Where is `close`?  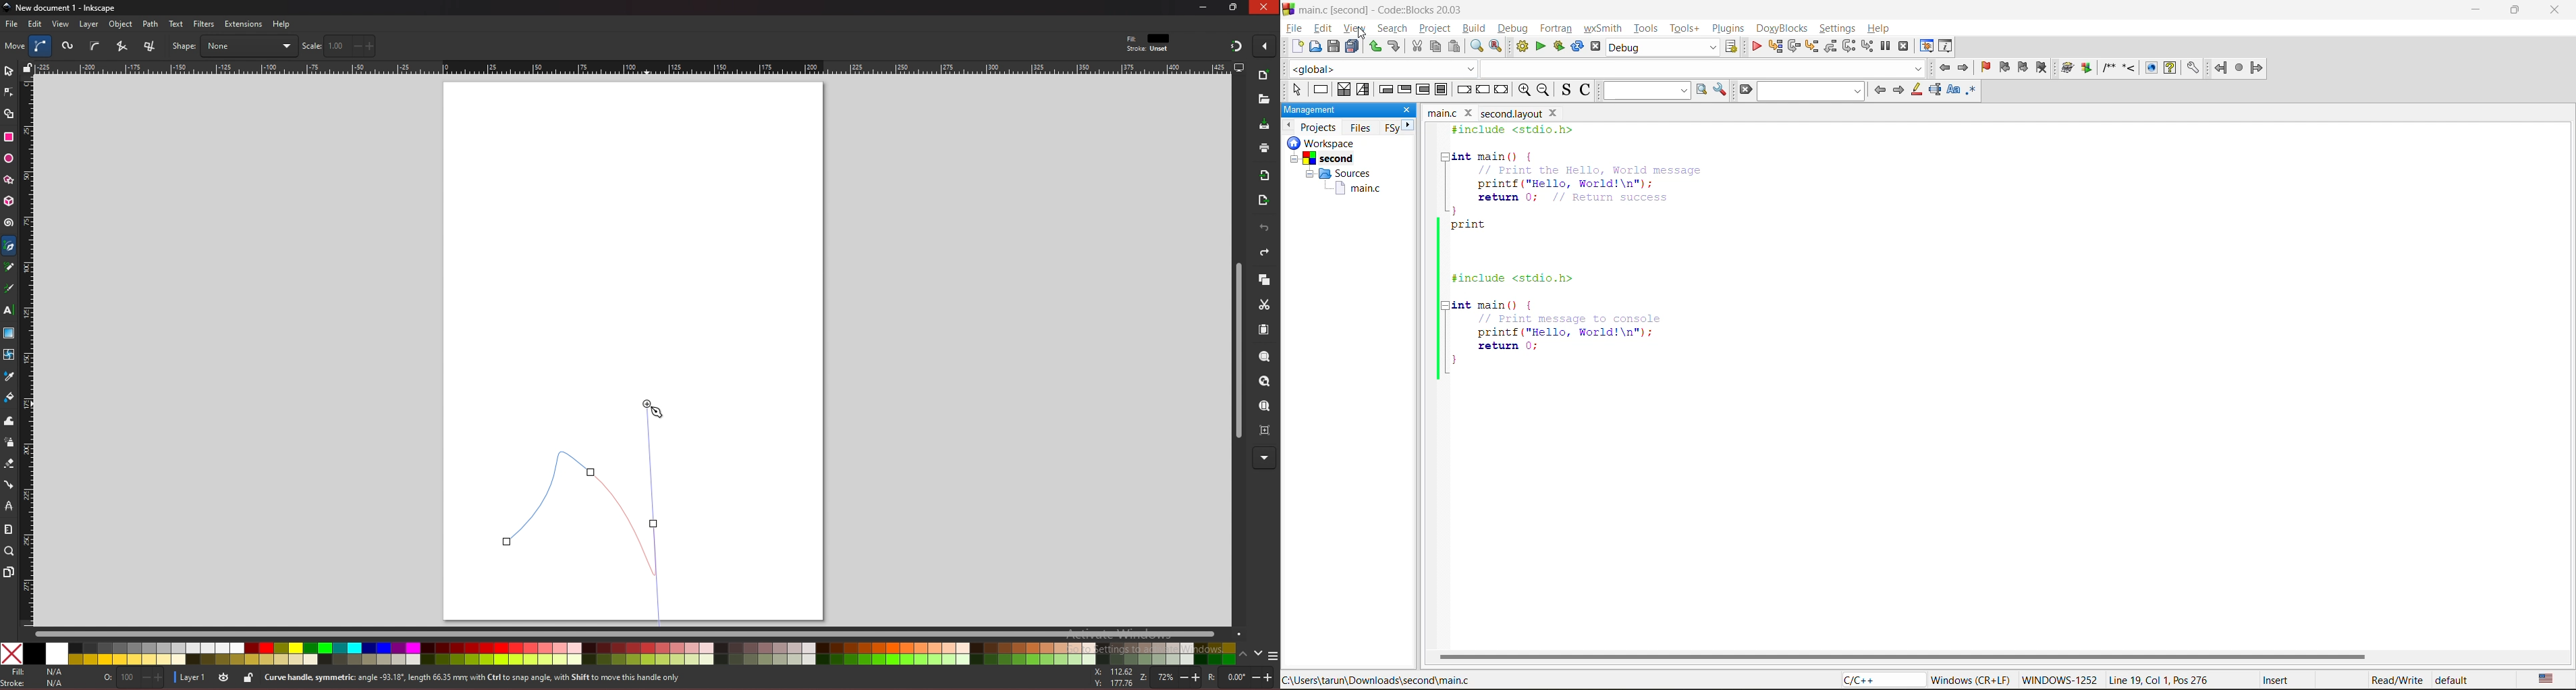 close is located at coordinates (1266, 8).